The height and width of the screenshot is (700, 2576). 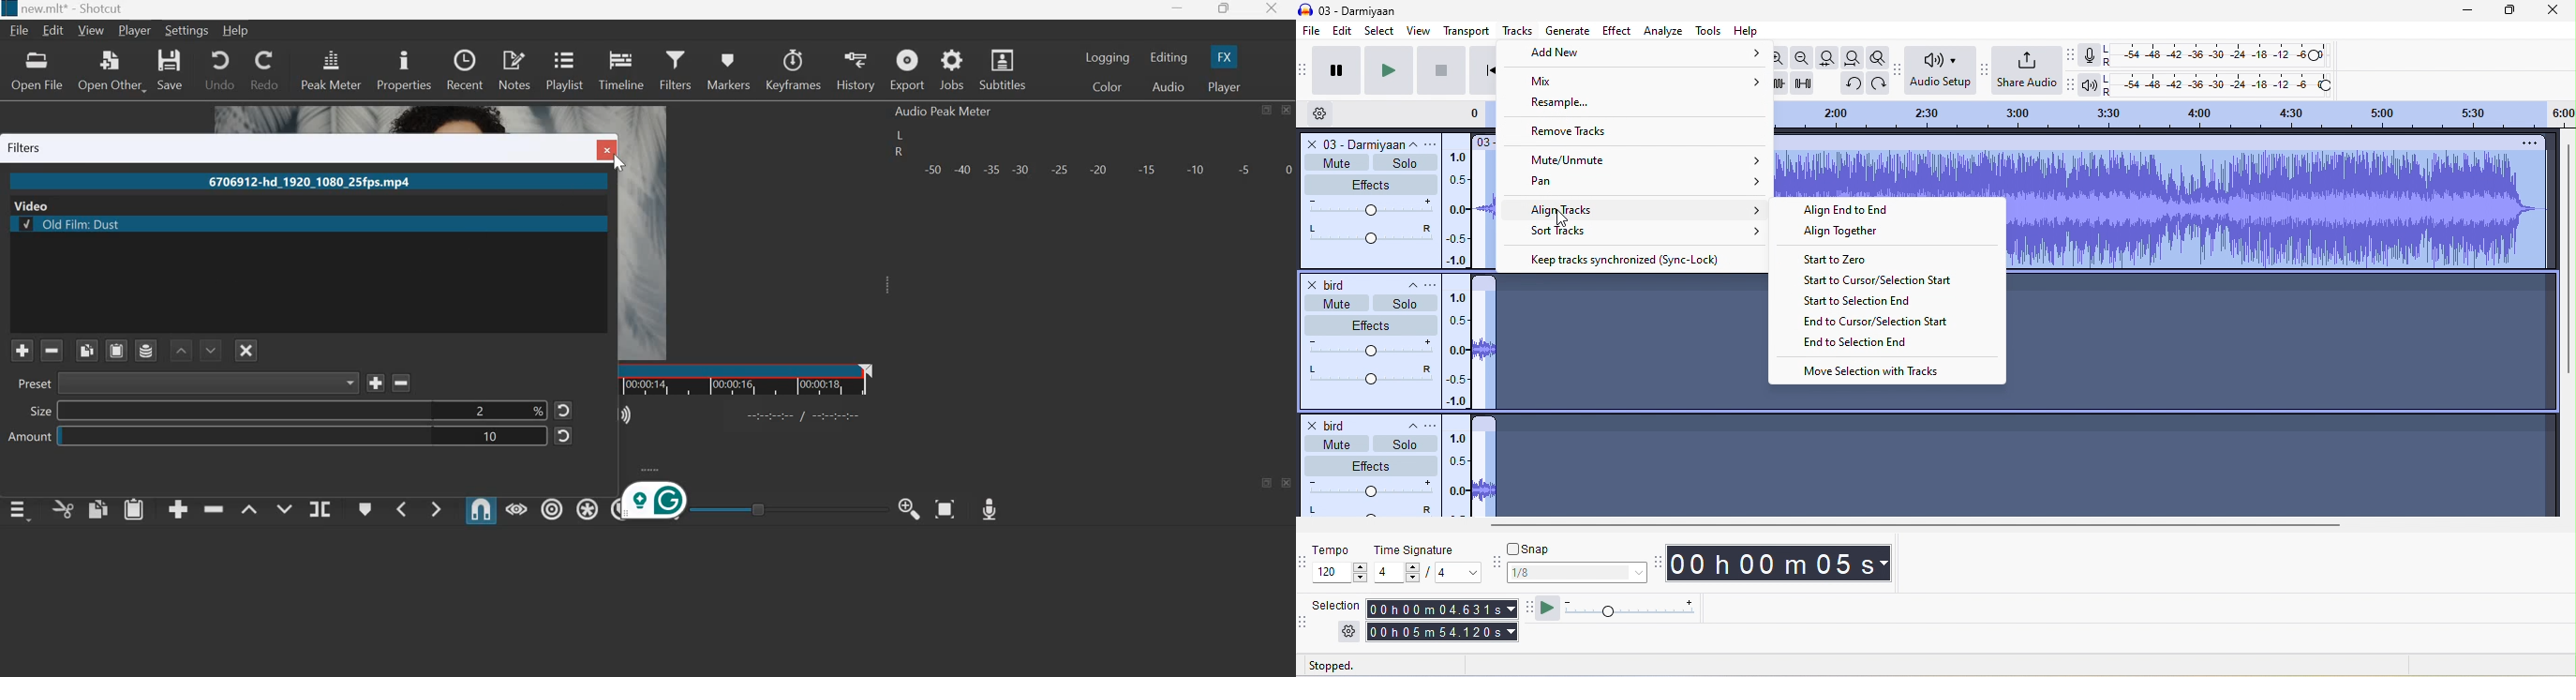 I want to click on Logging, so click(x=1109, y=57).